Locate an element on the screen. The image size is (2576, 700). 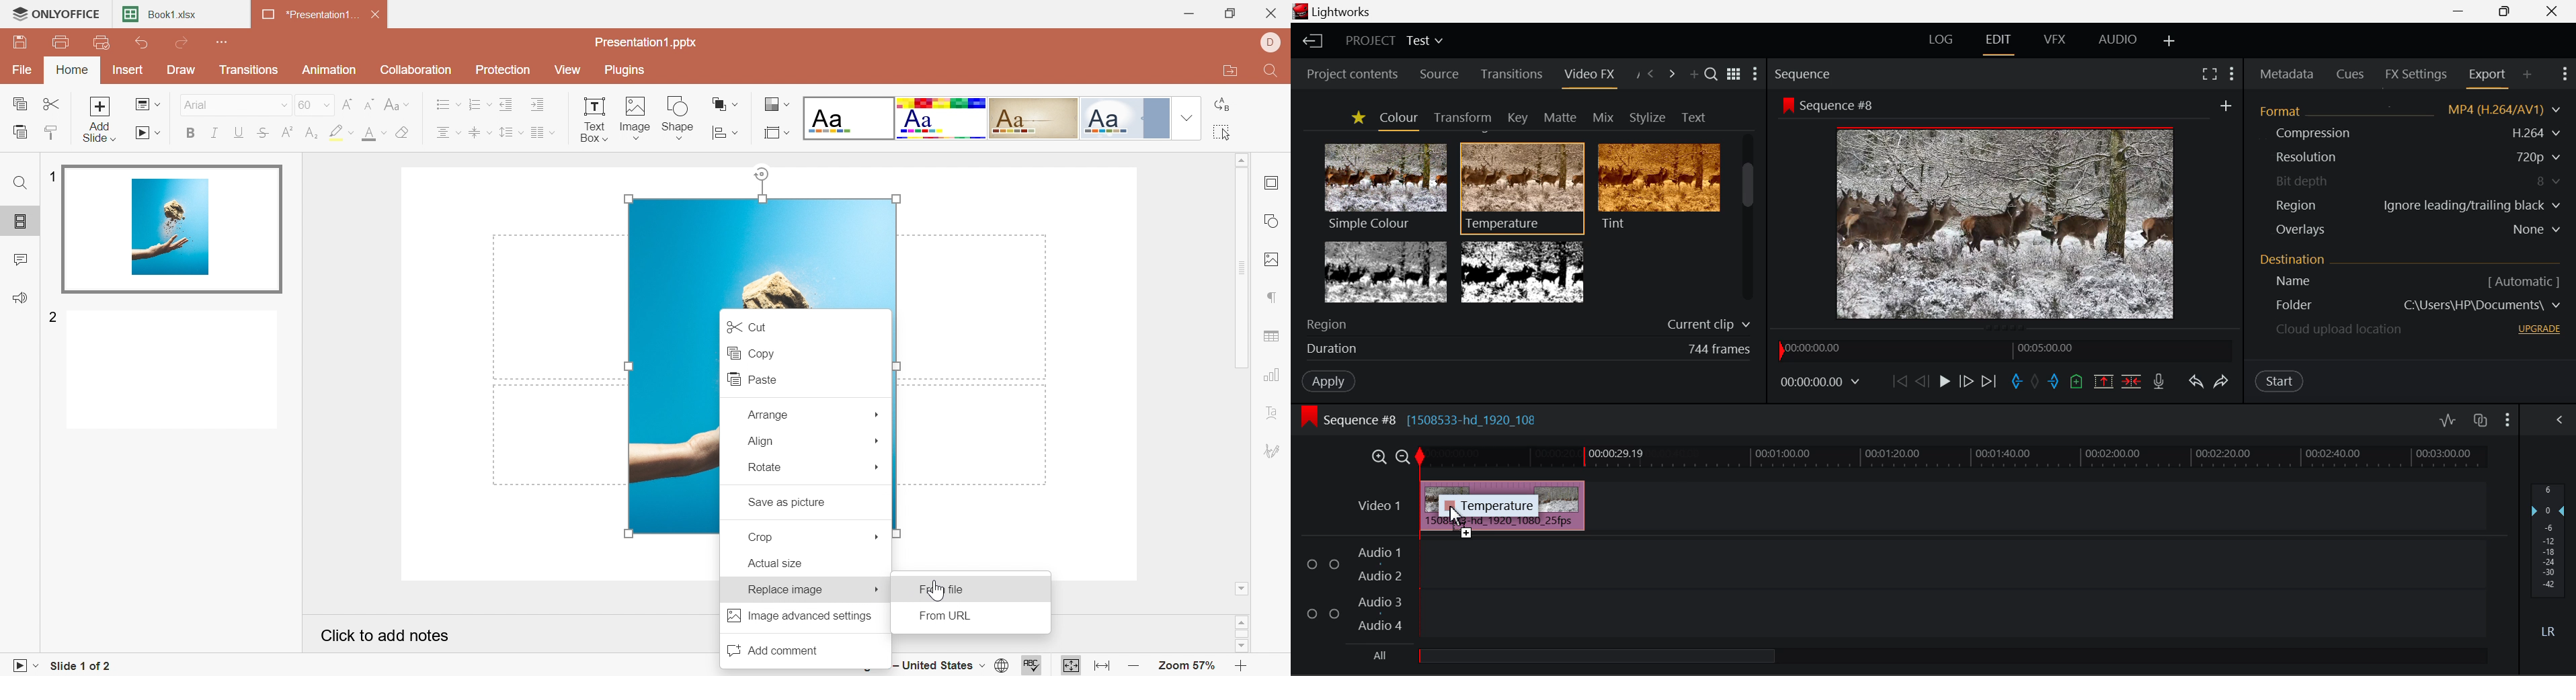
Close is located at coordinates (377, 13).